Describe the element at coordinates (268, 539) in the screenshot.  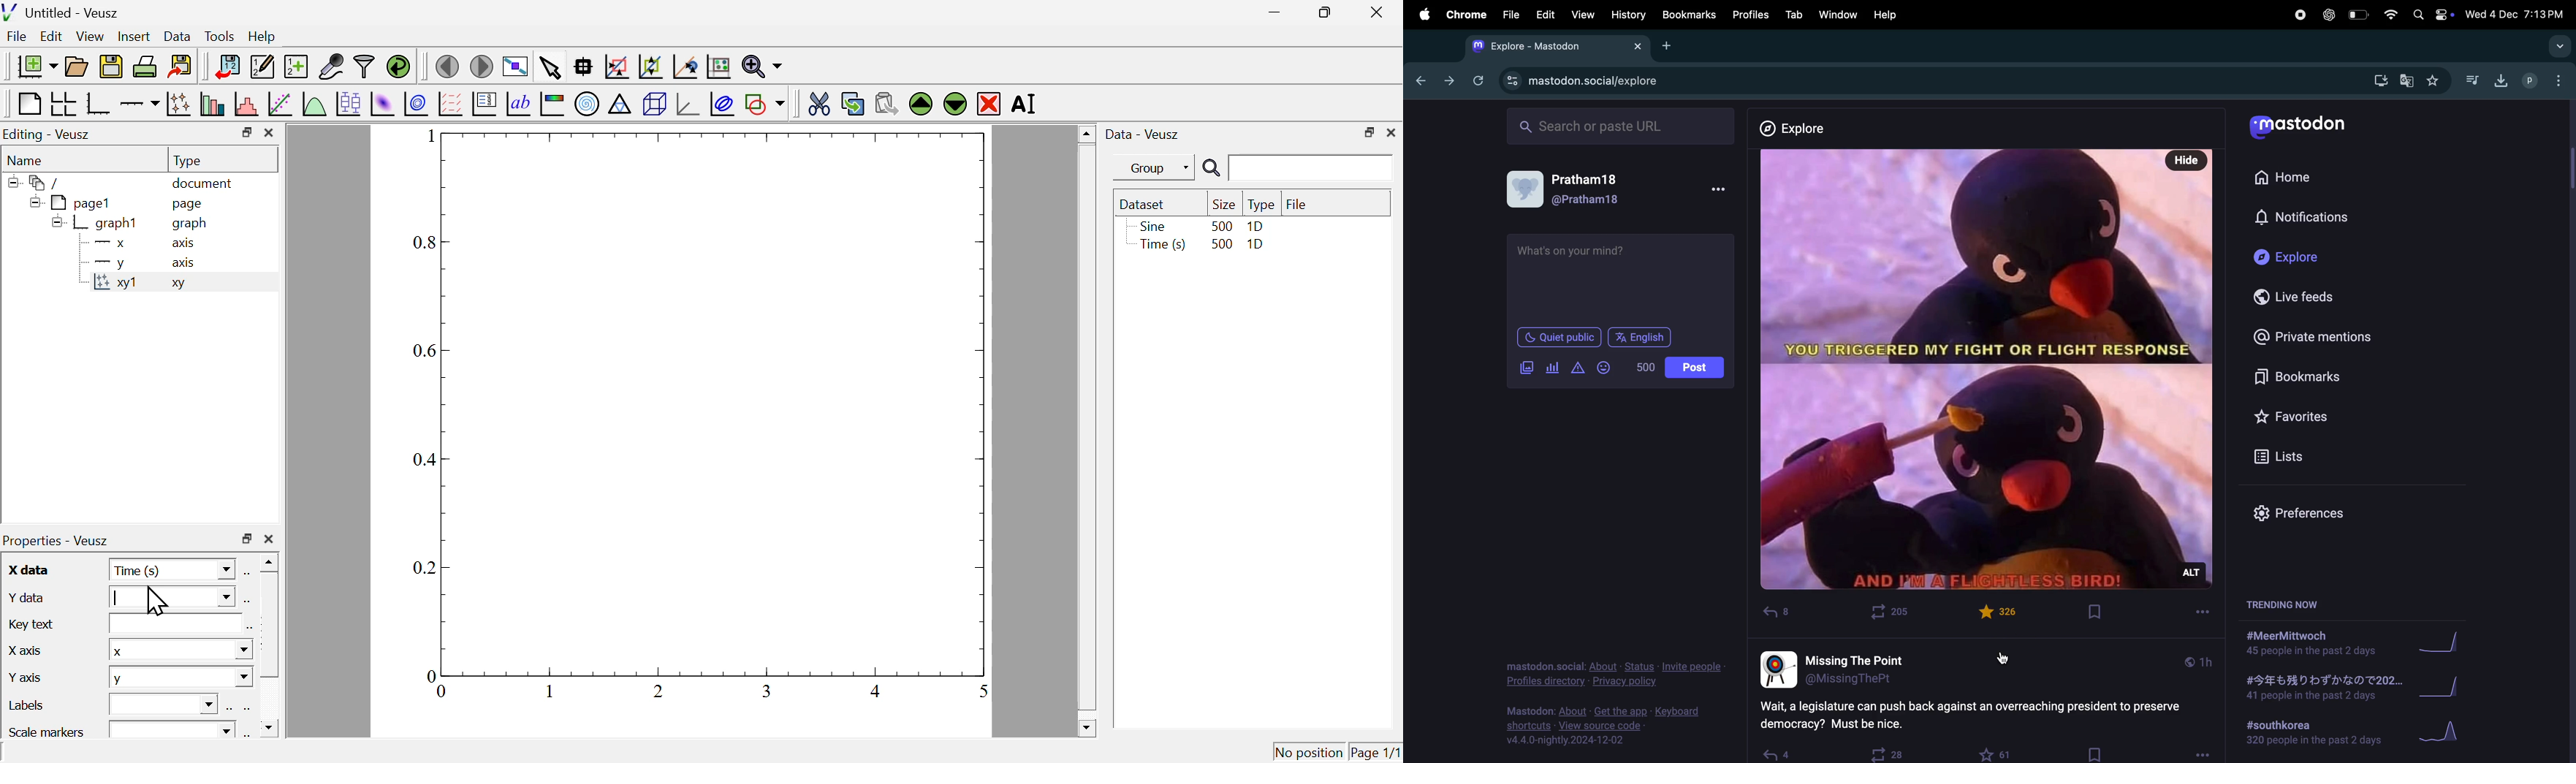
I see `close` at that location.